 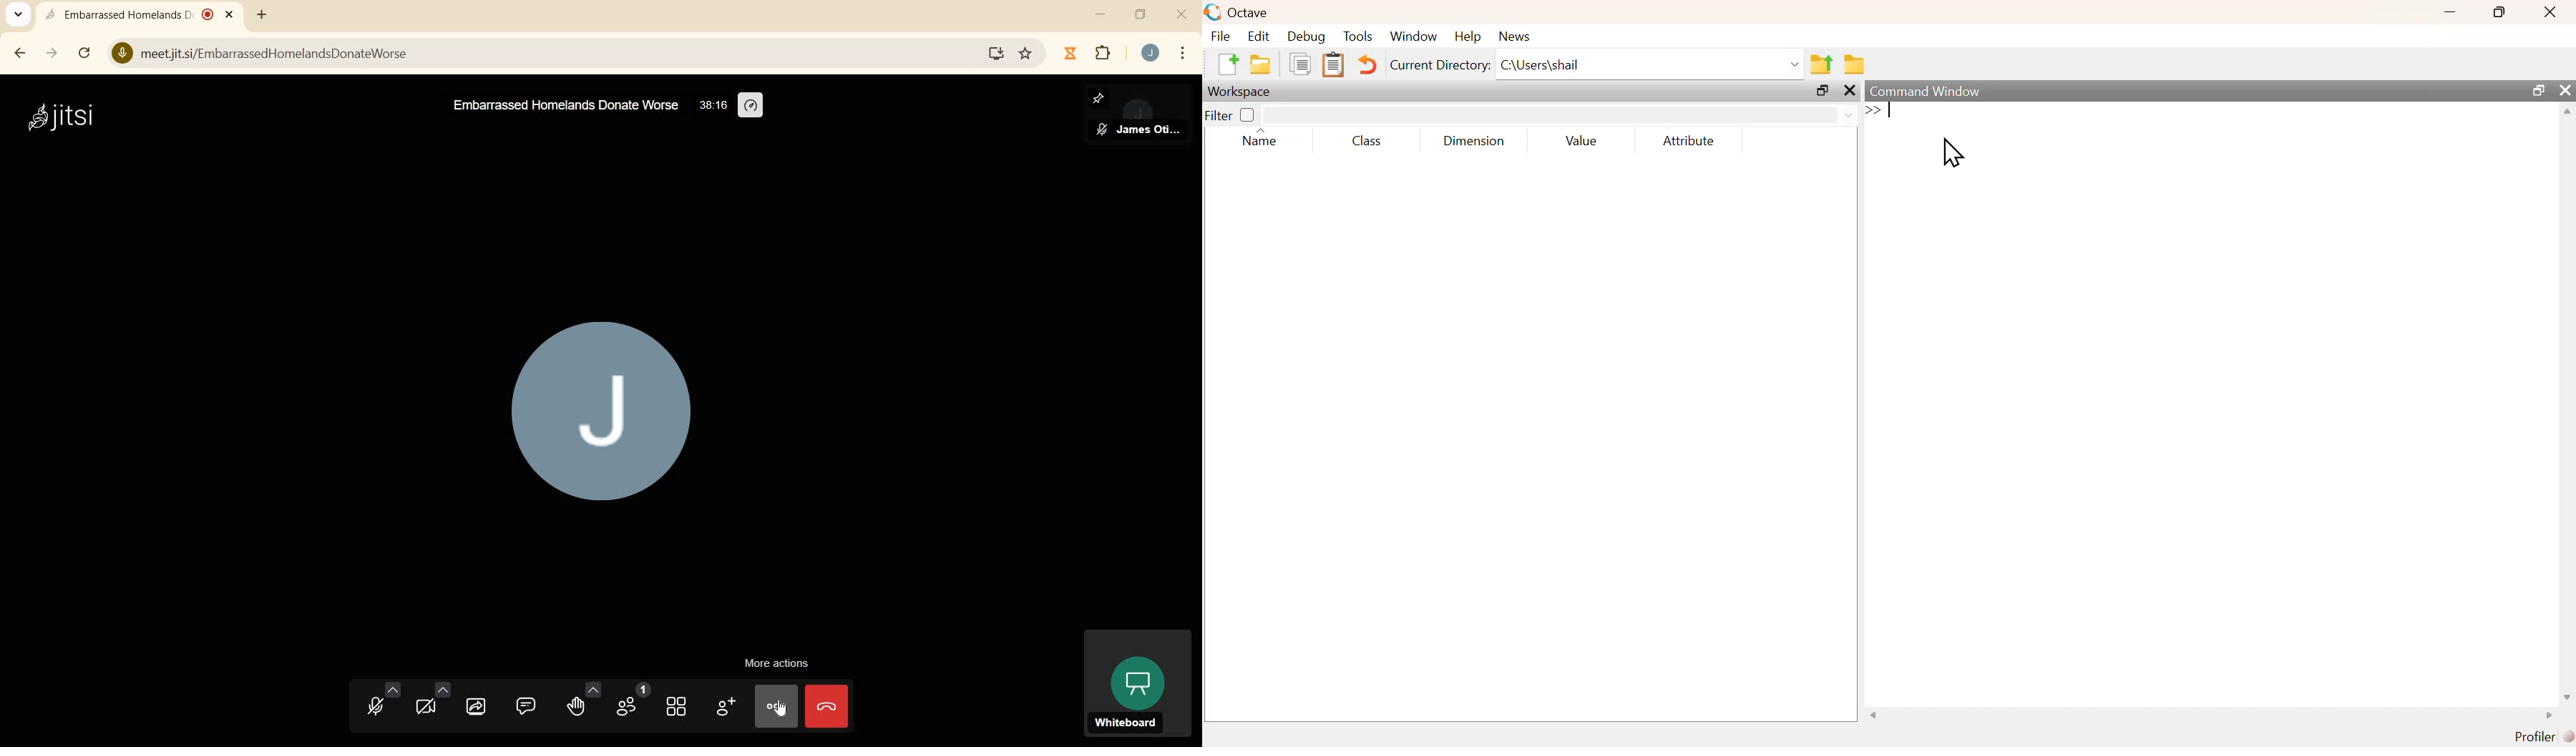 I want to click on cursor, so click(x=1951, y=156).